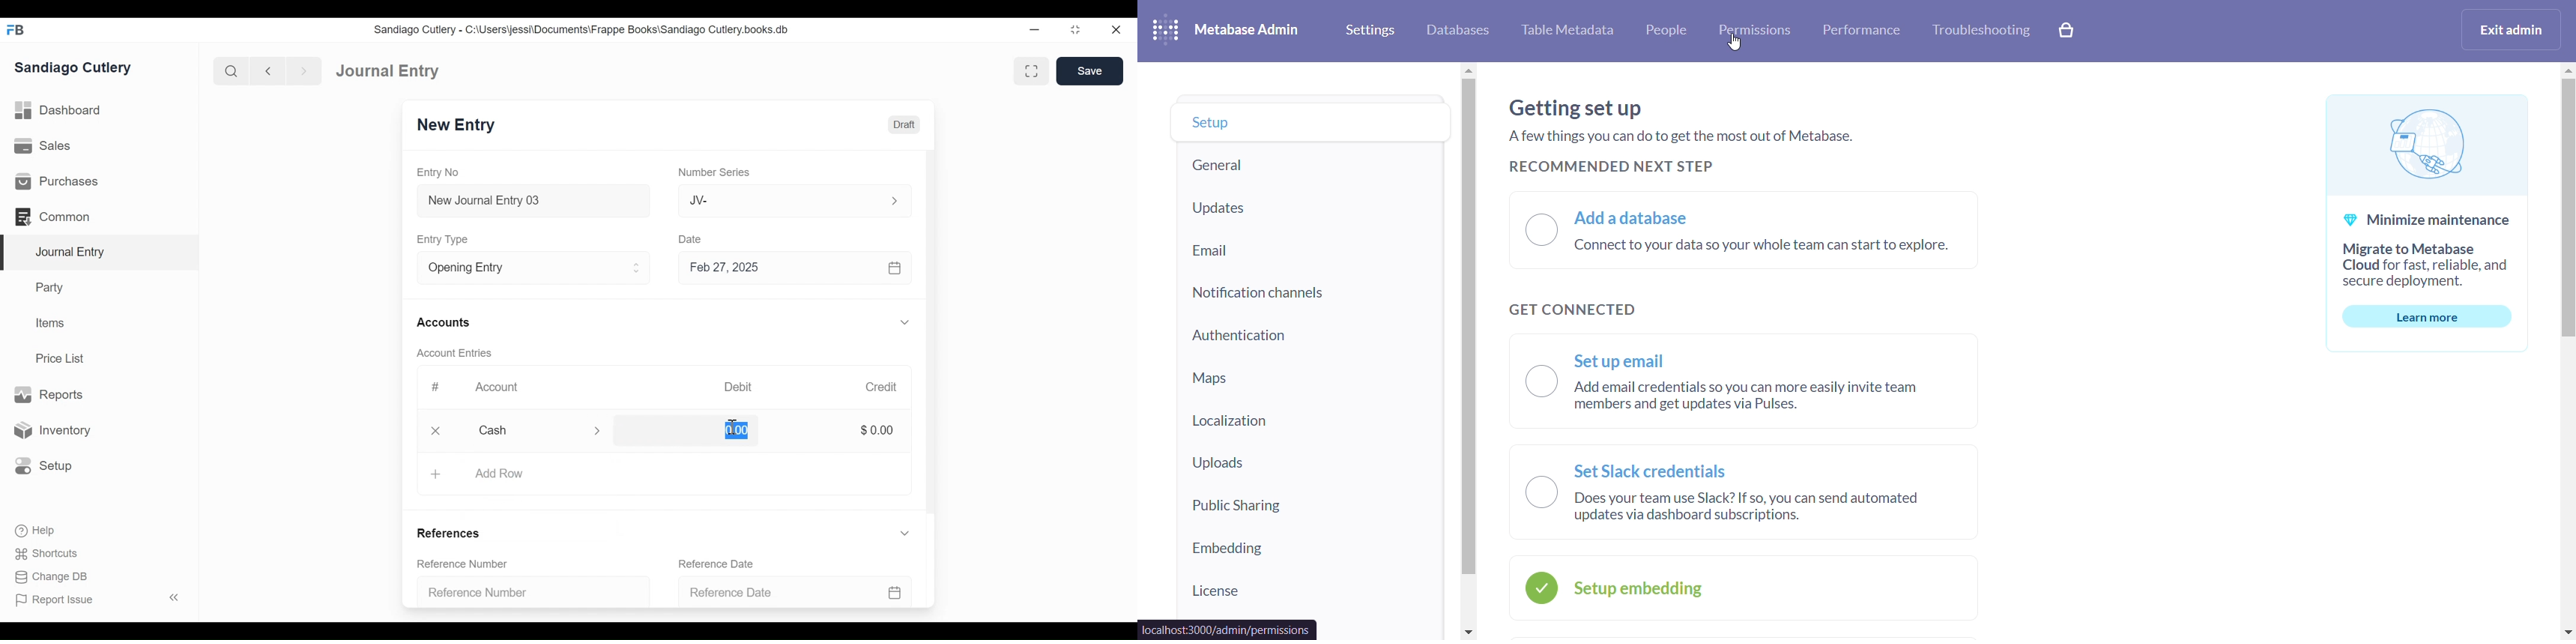 This screenshot has width=2576, height=644. Describe the element at coordinates (51, 430) in the screenshot. I see `Inventory` at that location.